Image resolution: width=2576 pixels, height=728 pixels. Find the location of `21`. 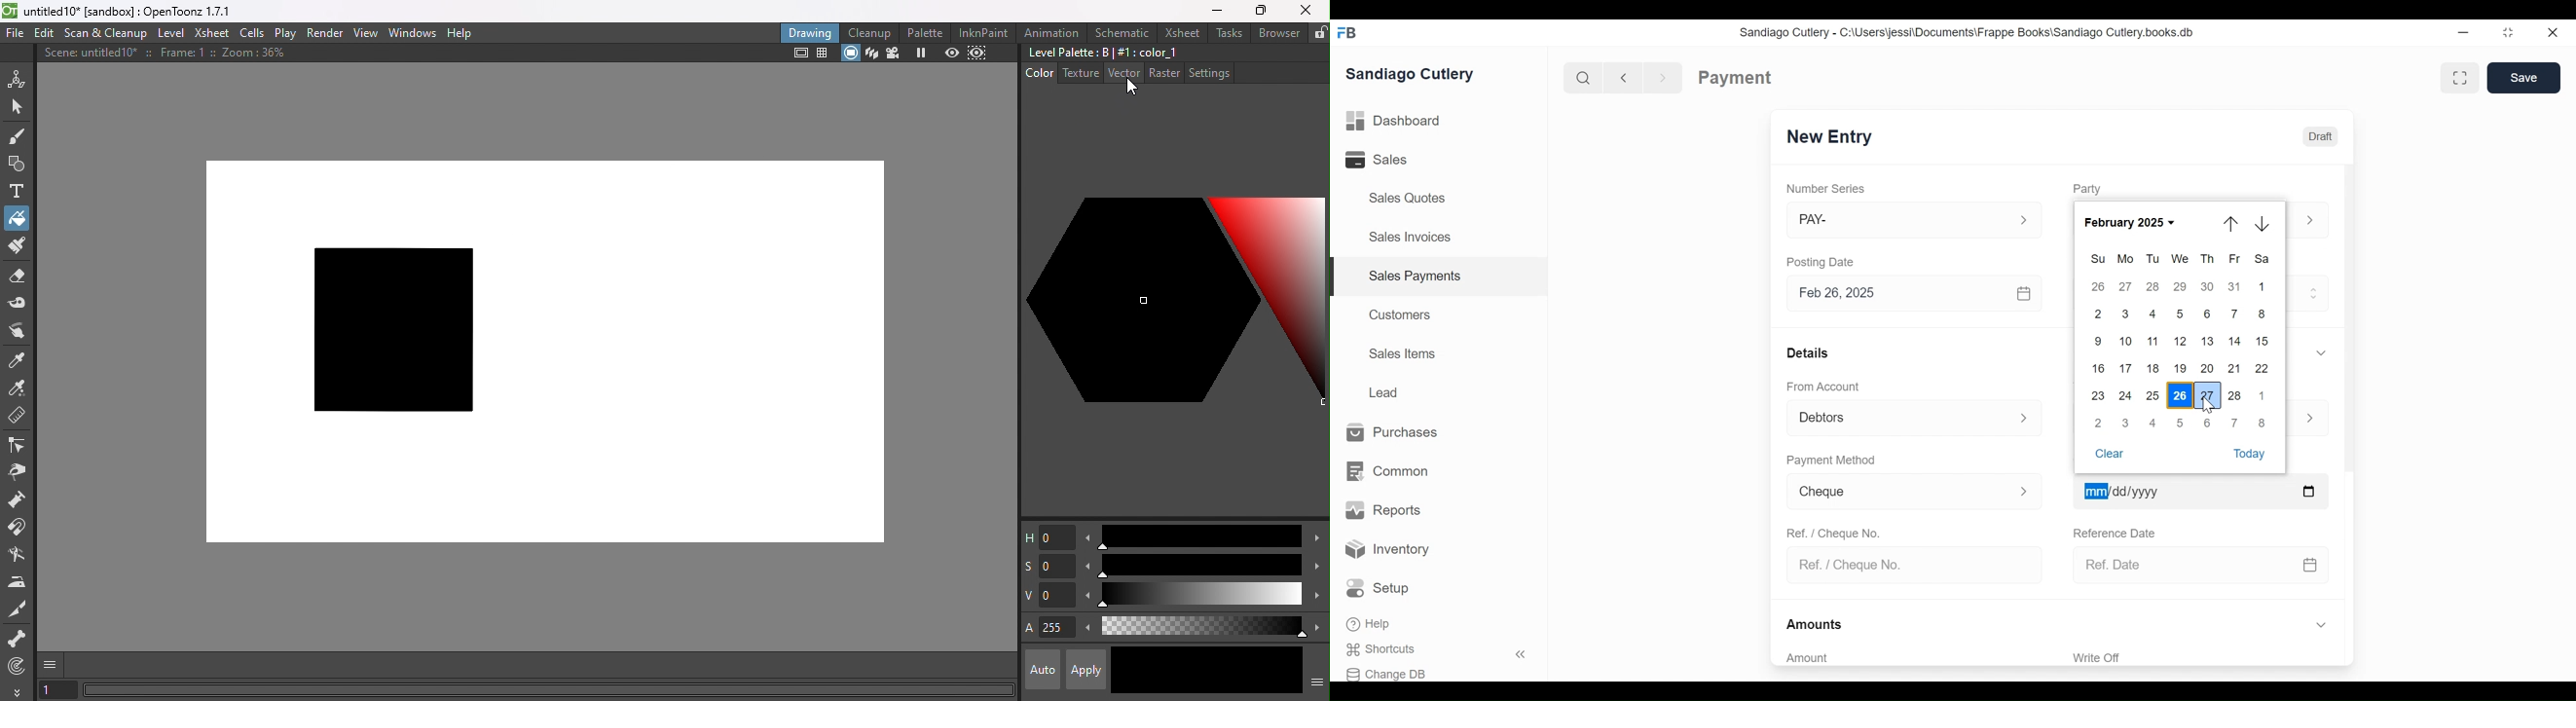

21 is located at coordinates (2235, 368).